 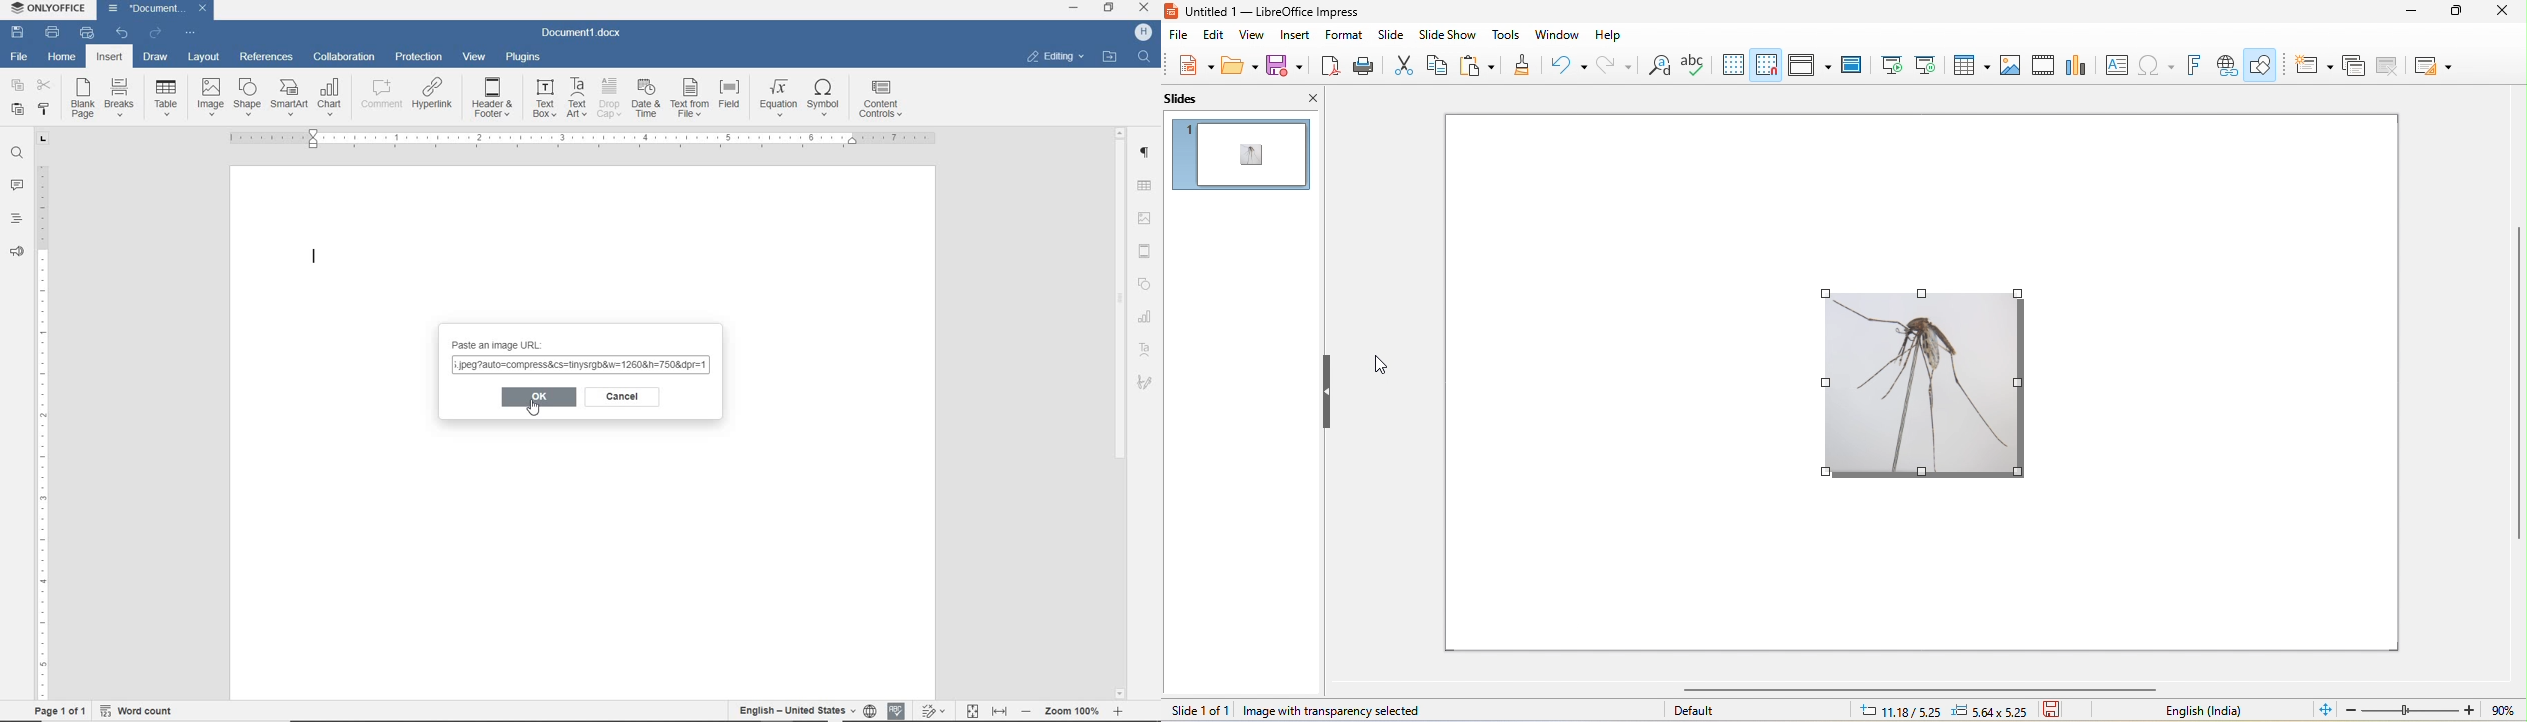 I want to click on equation, so click(x=778, y=96).